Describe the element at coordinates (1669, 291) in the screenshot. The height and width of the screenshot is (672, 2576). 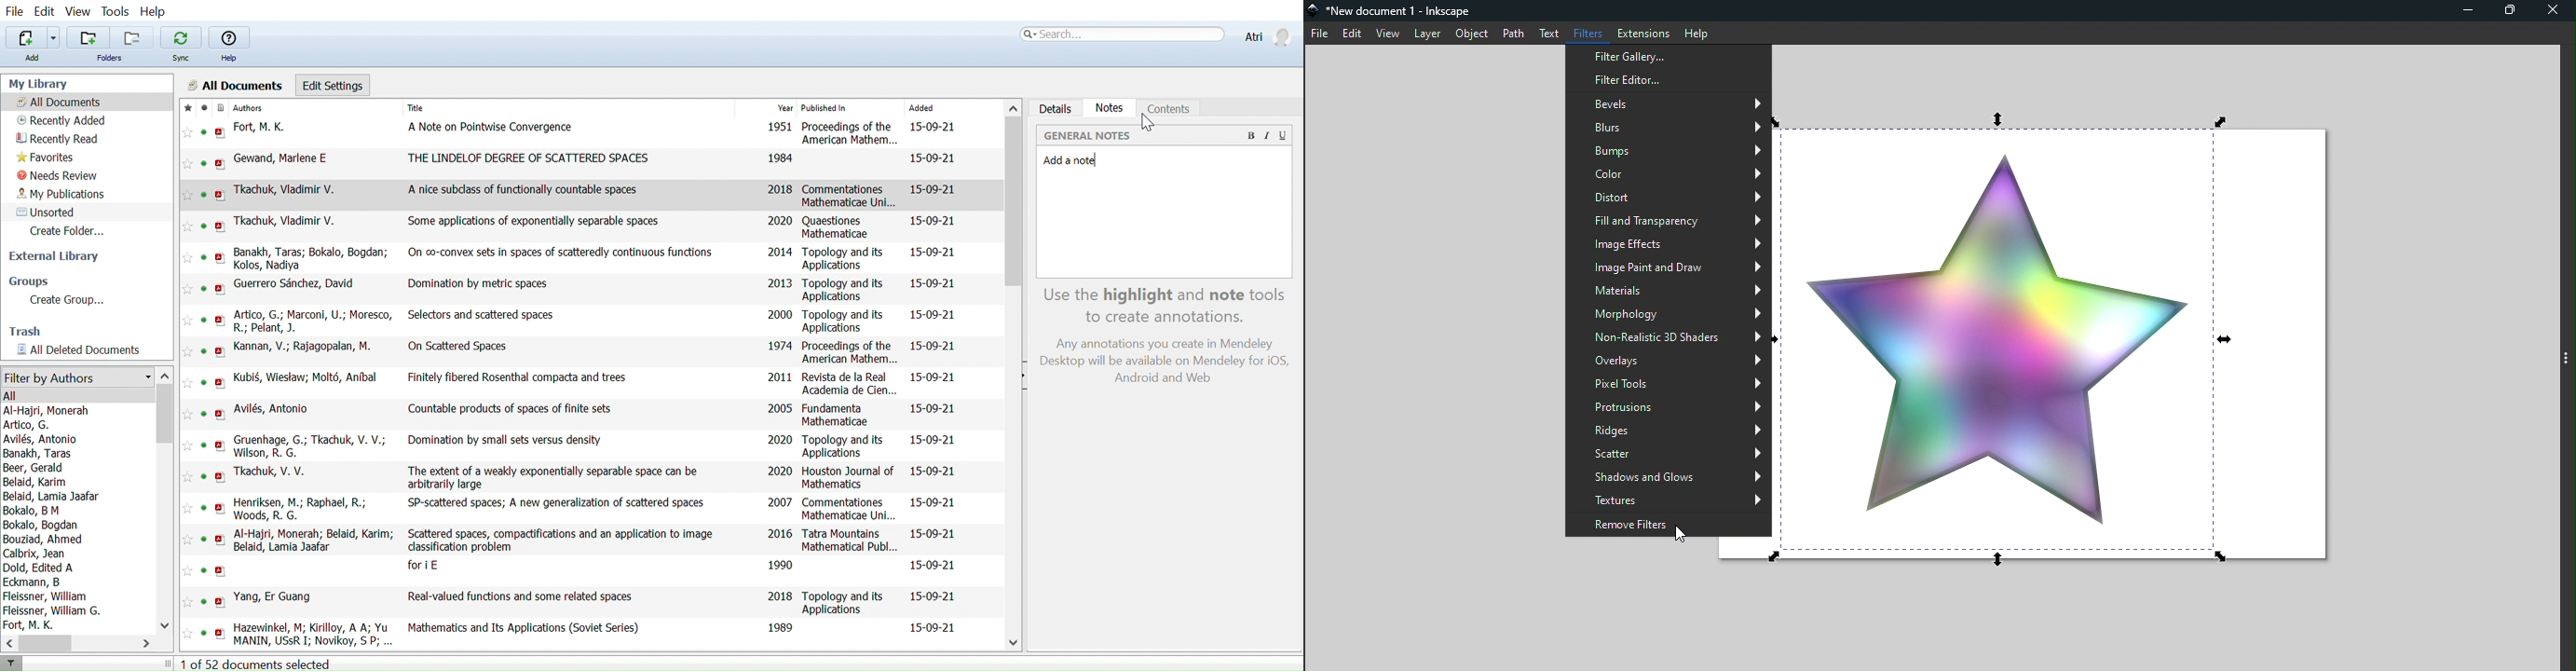
I see `Materials` at that location.